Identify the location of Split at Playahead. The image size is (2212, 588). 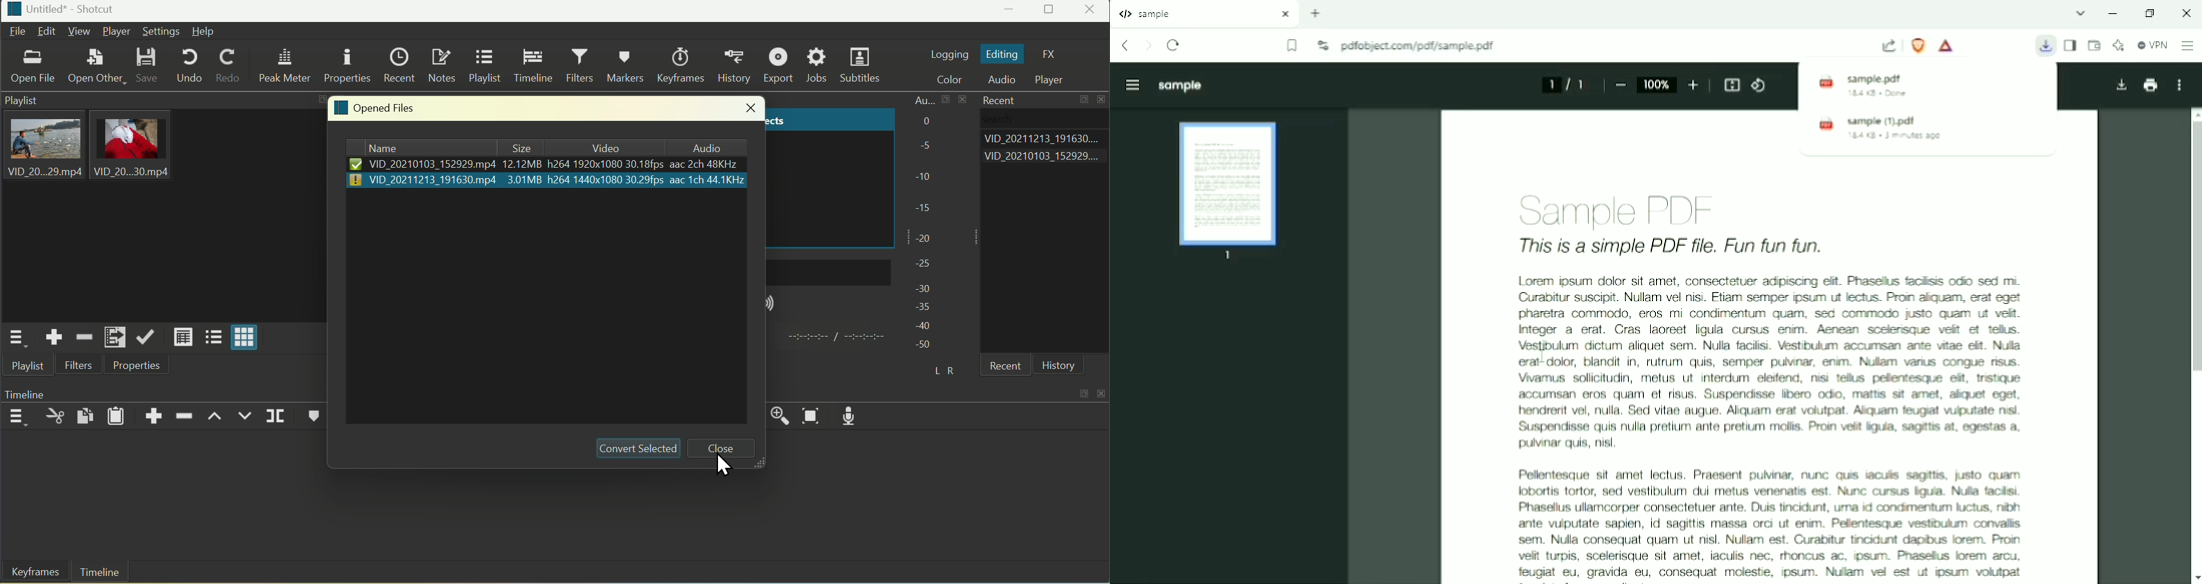
(276, 415).